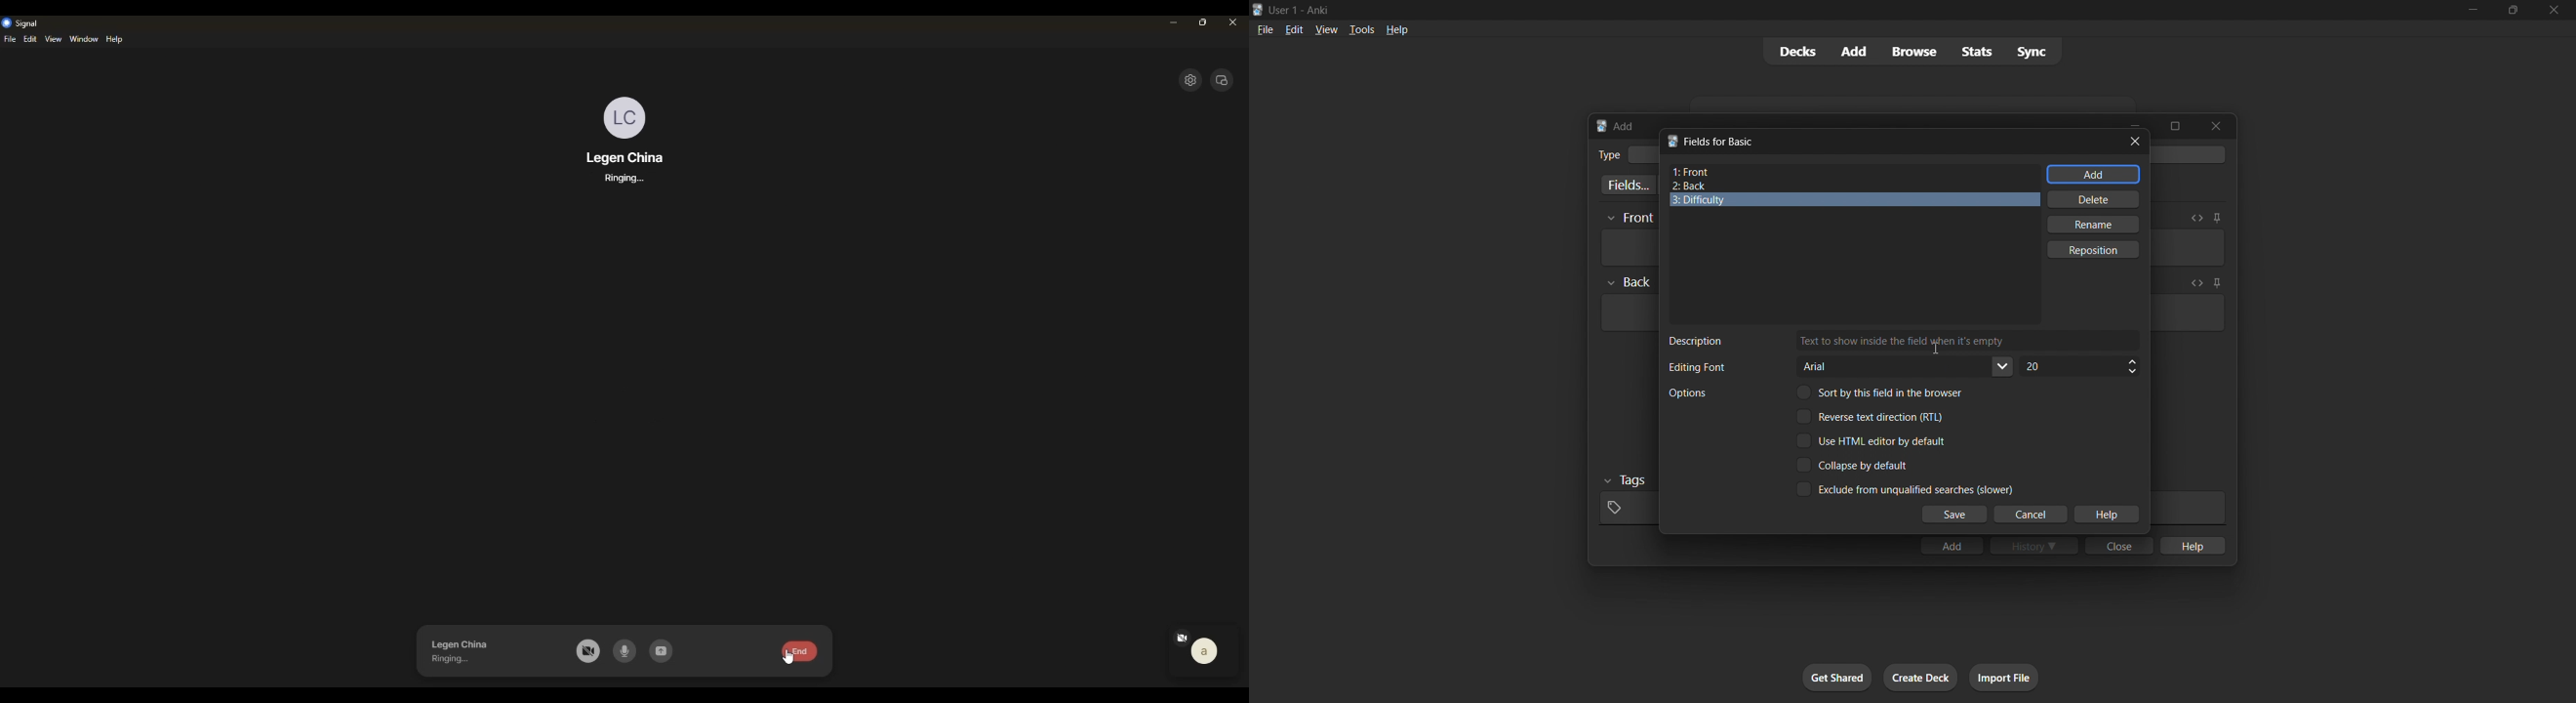  I want to click on profile photo, so click(628, 116).